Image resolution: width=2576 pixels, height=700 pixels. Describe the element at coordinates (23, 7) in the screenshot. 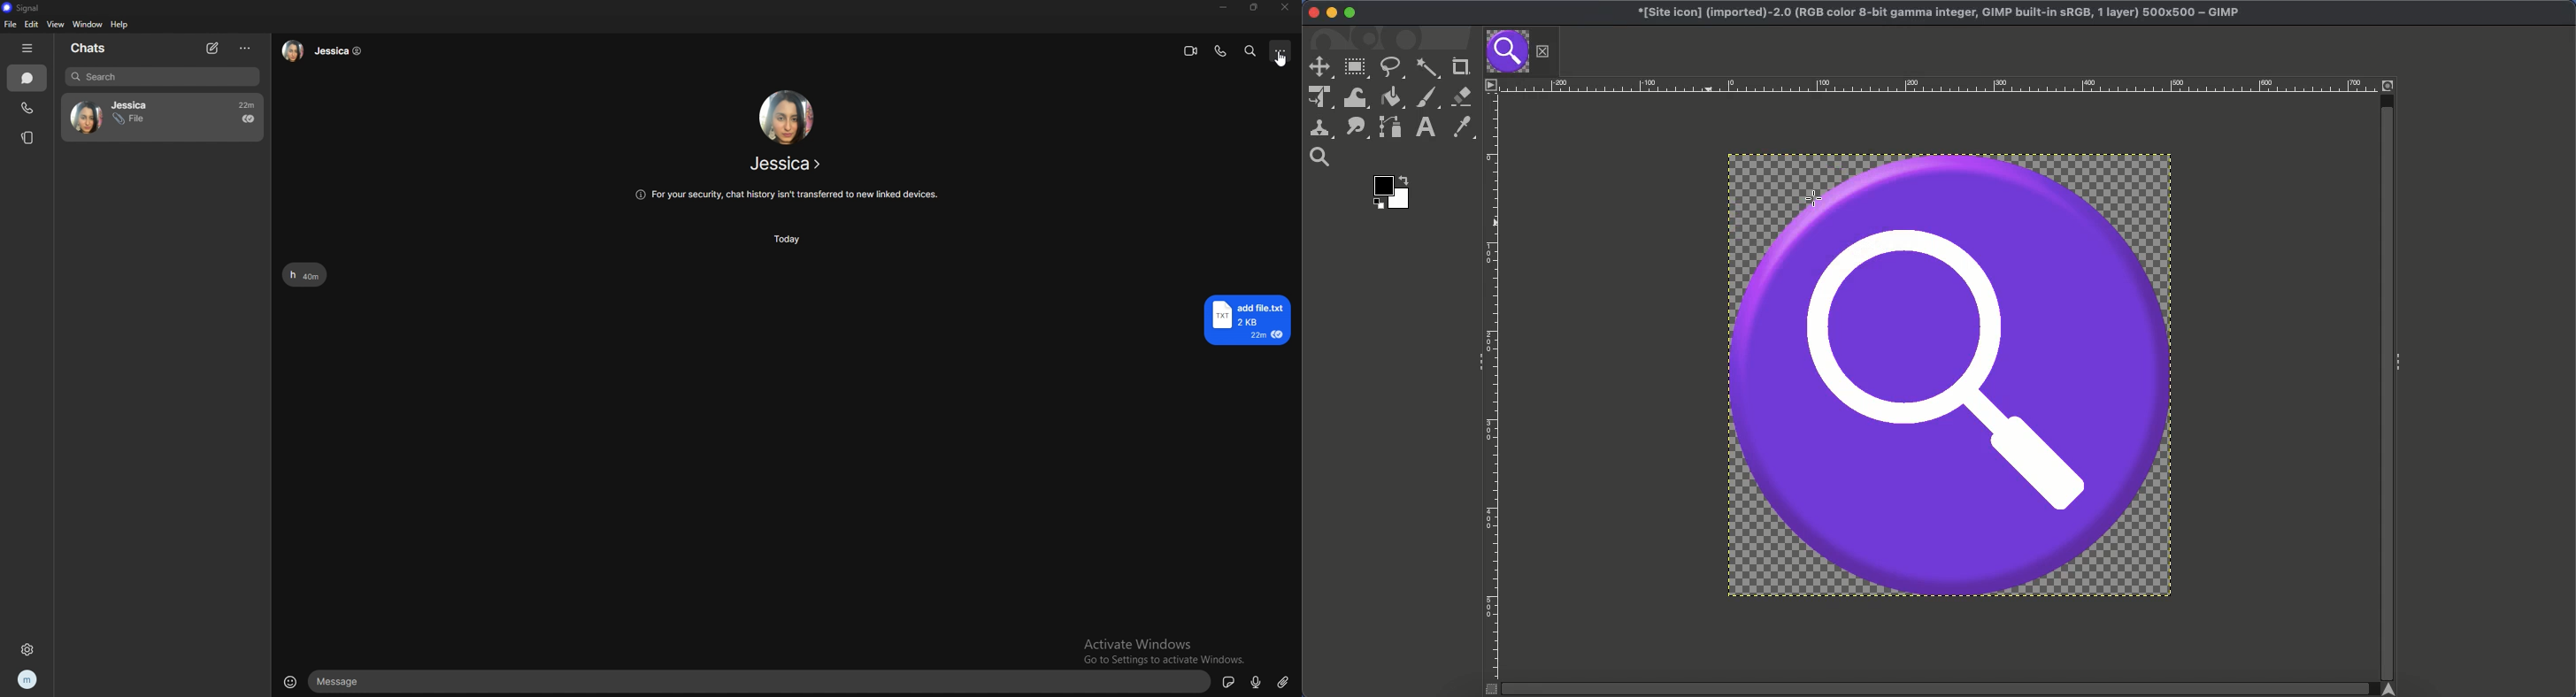

I see `signal` at that location.